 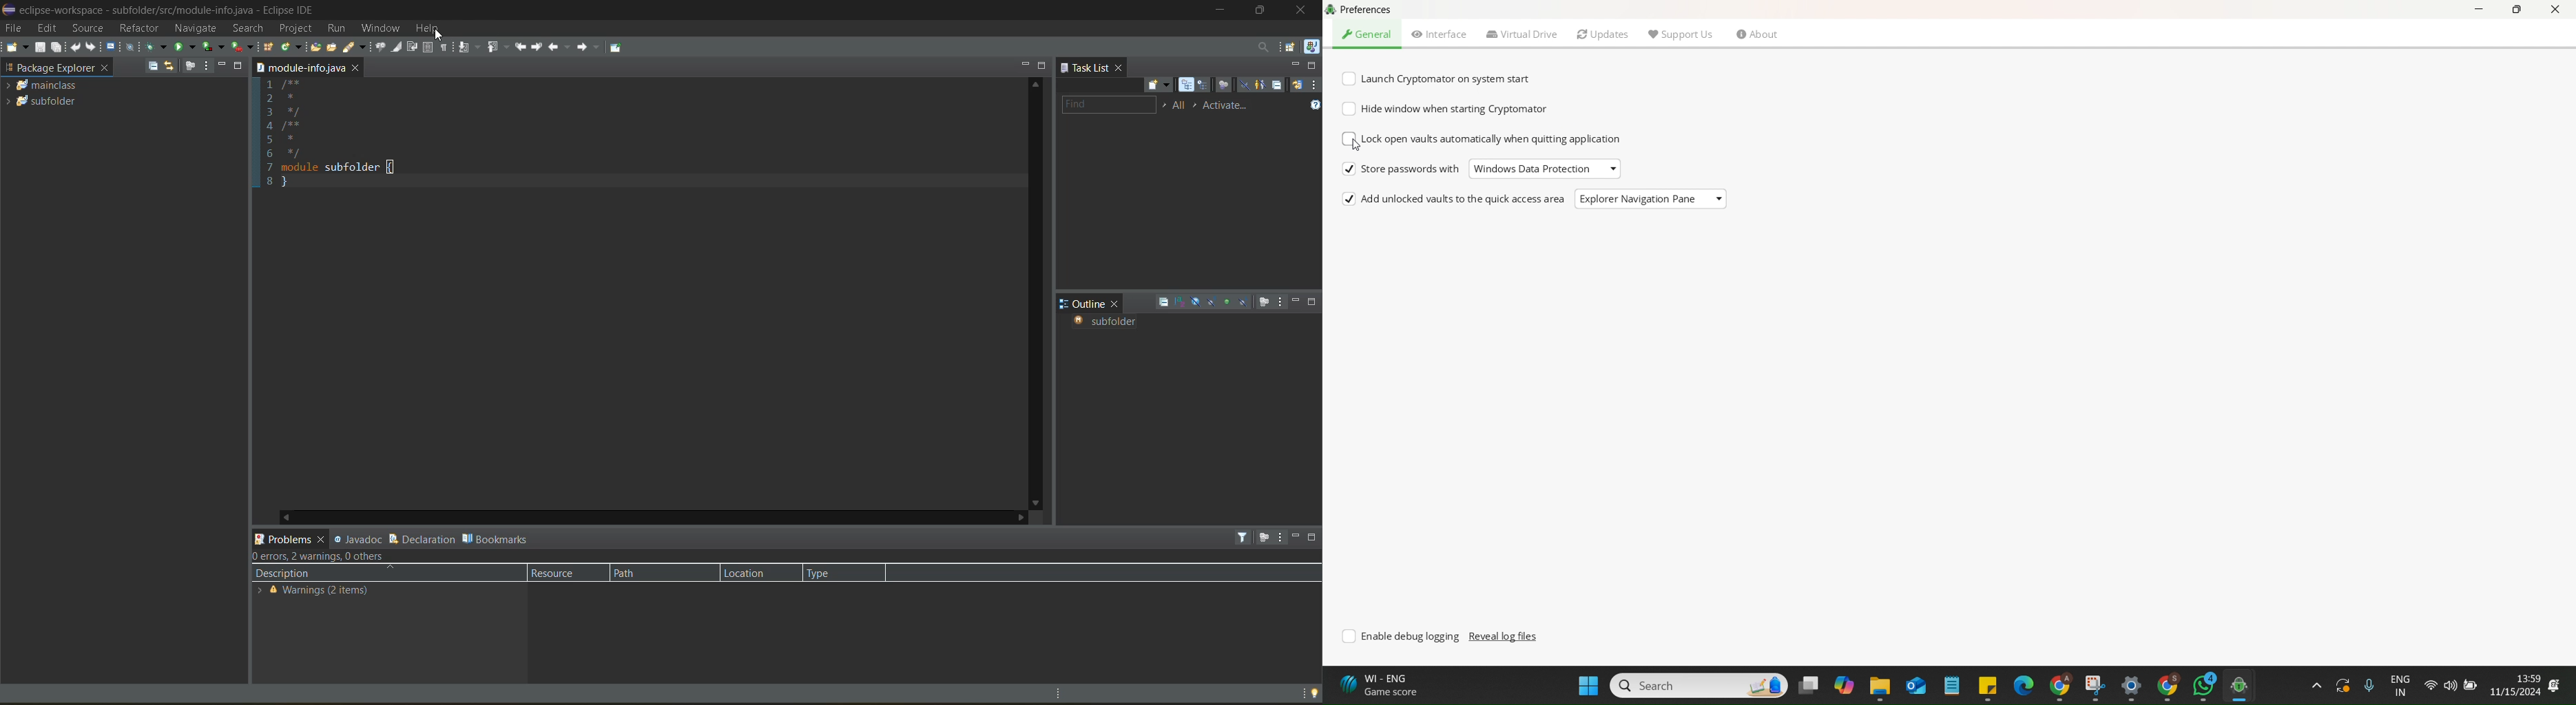 What do you see at coordinates (12, 29) in the screenshot?
I see `file` at bounding box center [12, 29].